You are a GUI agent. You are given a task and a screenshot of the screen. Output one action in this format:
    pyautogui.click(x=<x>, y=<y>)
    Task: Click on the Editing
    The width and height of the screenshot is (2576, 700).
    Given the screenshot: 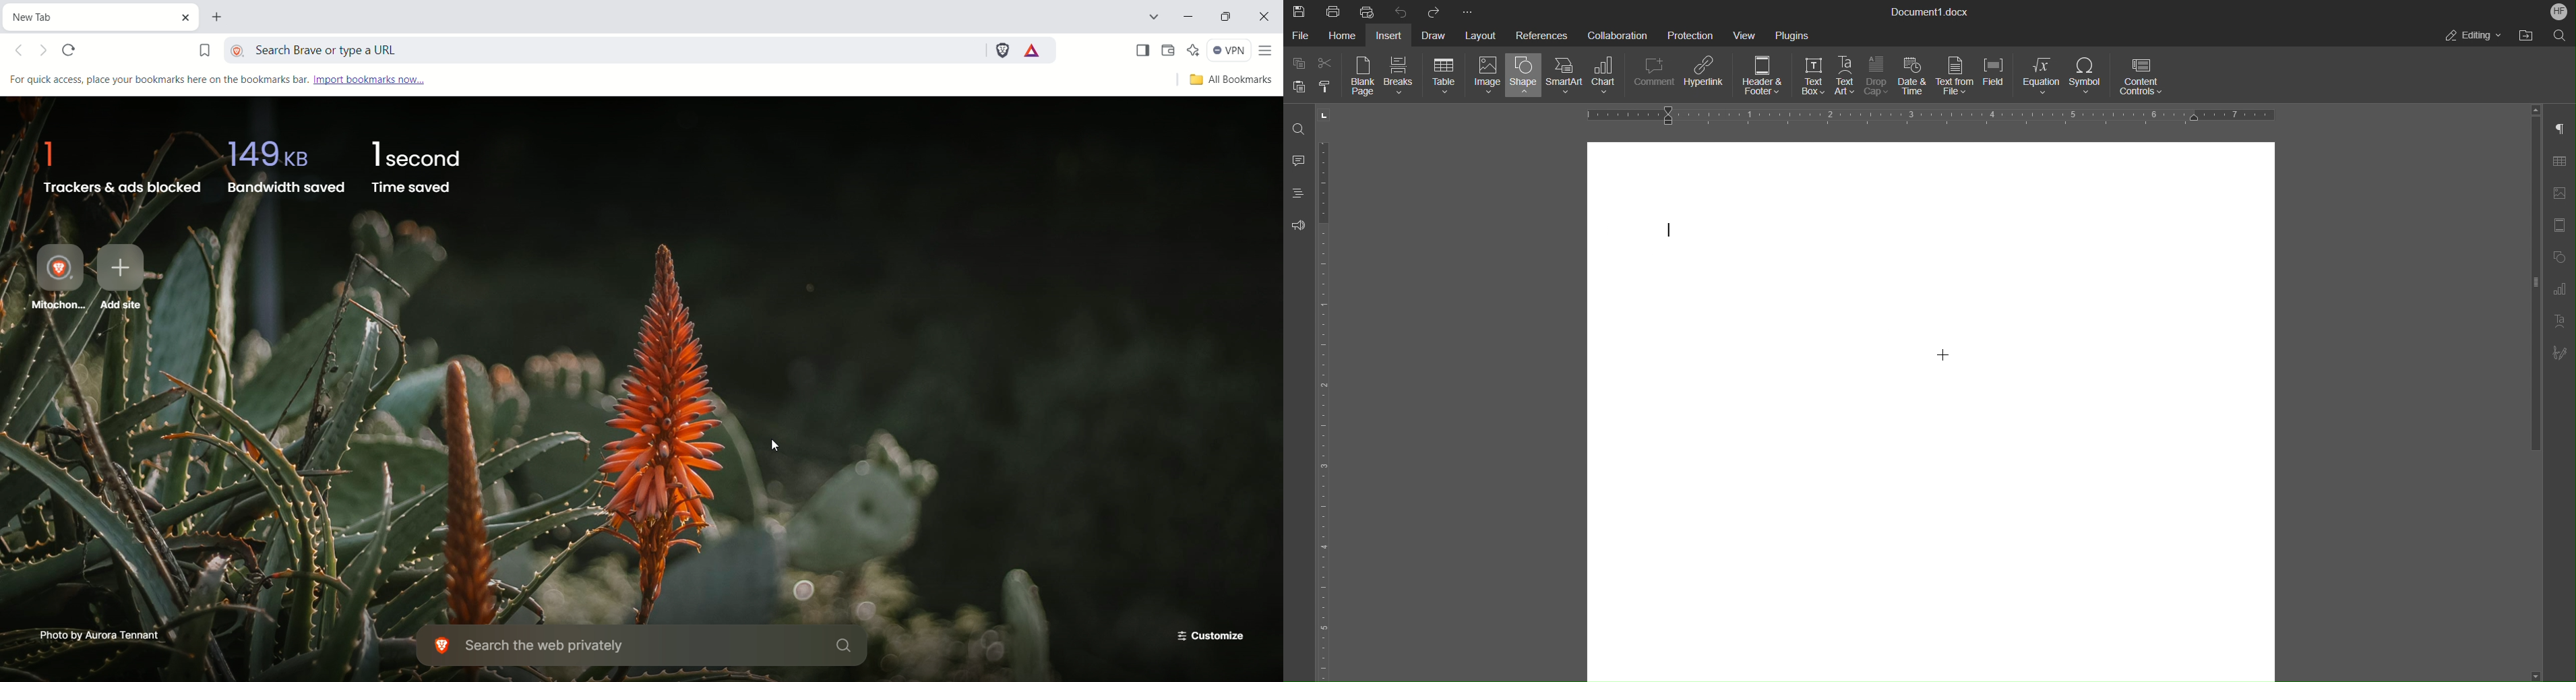 What is the action you would take?
    pyautogui.click(x=2474, y=36)
    